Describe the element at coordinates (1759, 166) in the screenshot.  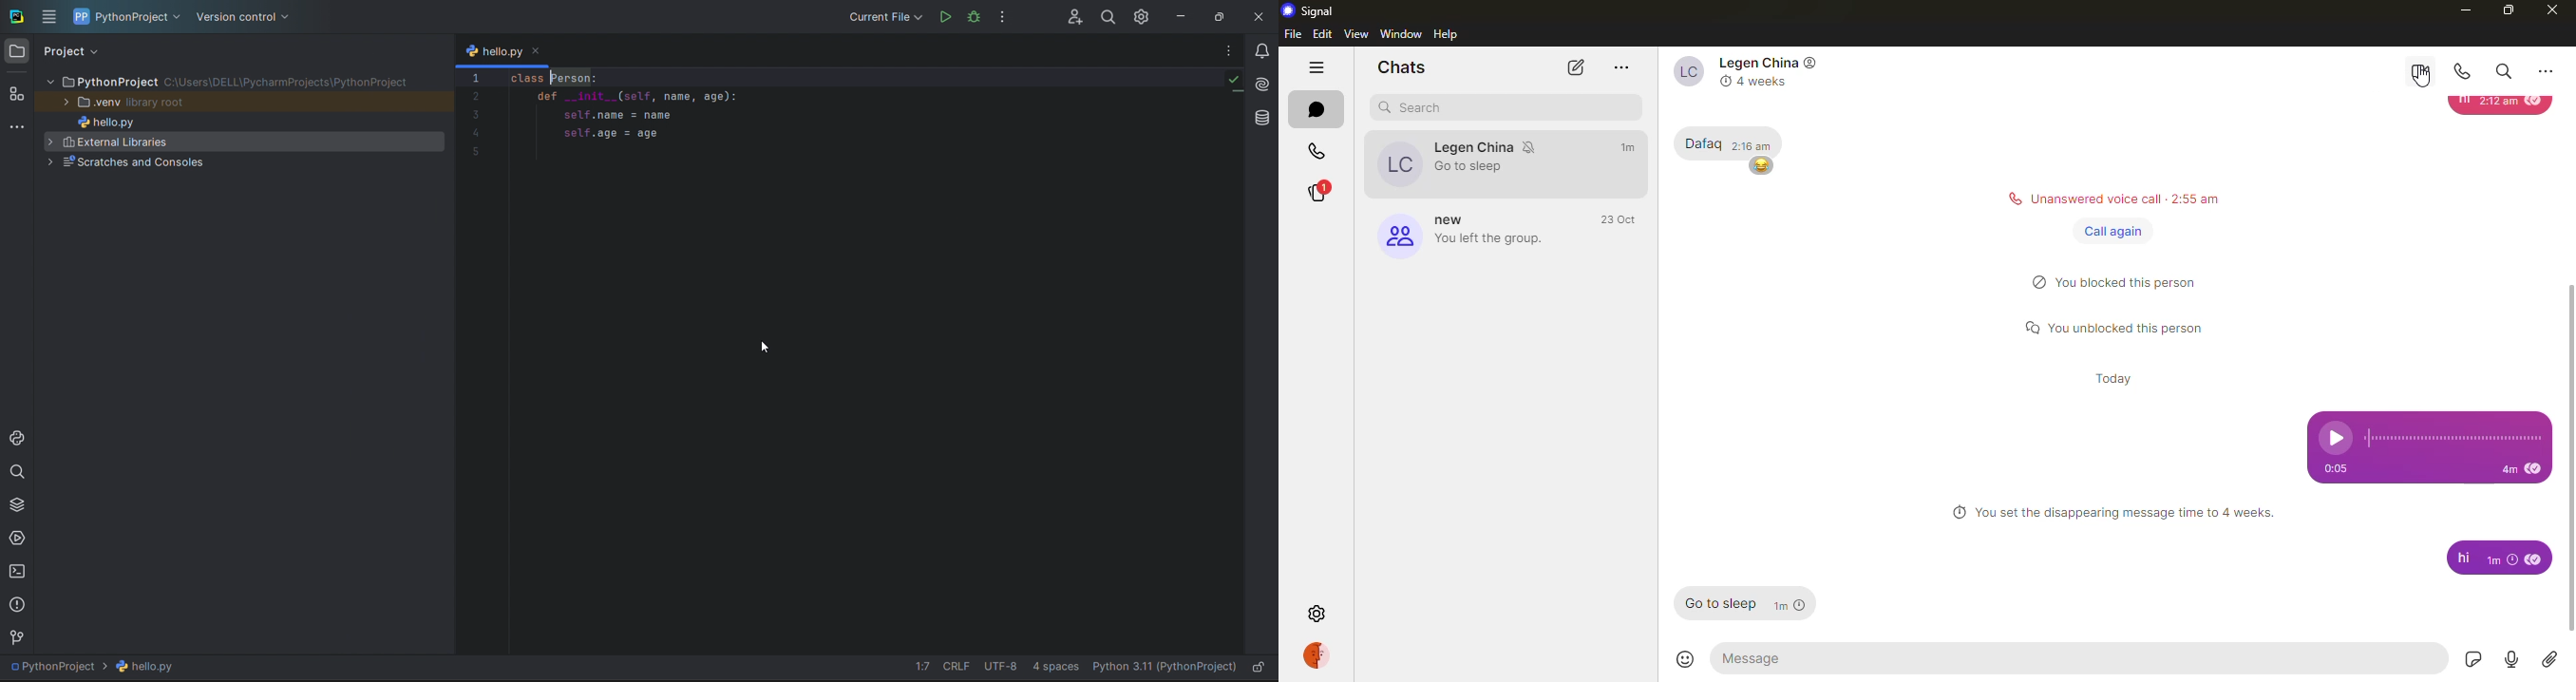
I see `emoji` at that location.